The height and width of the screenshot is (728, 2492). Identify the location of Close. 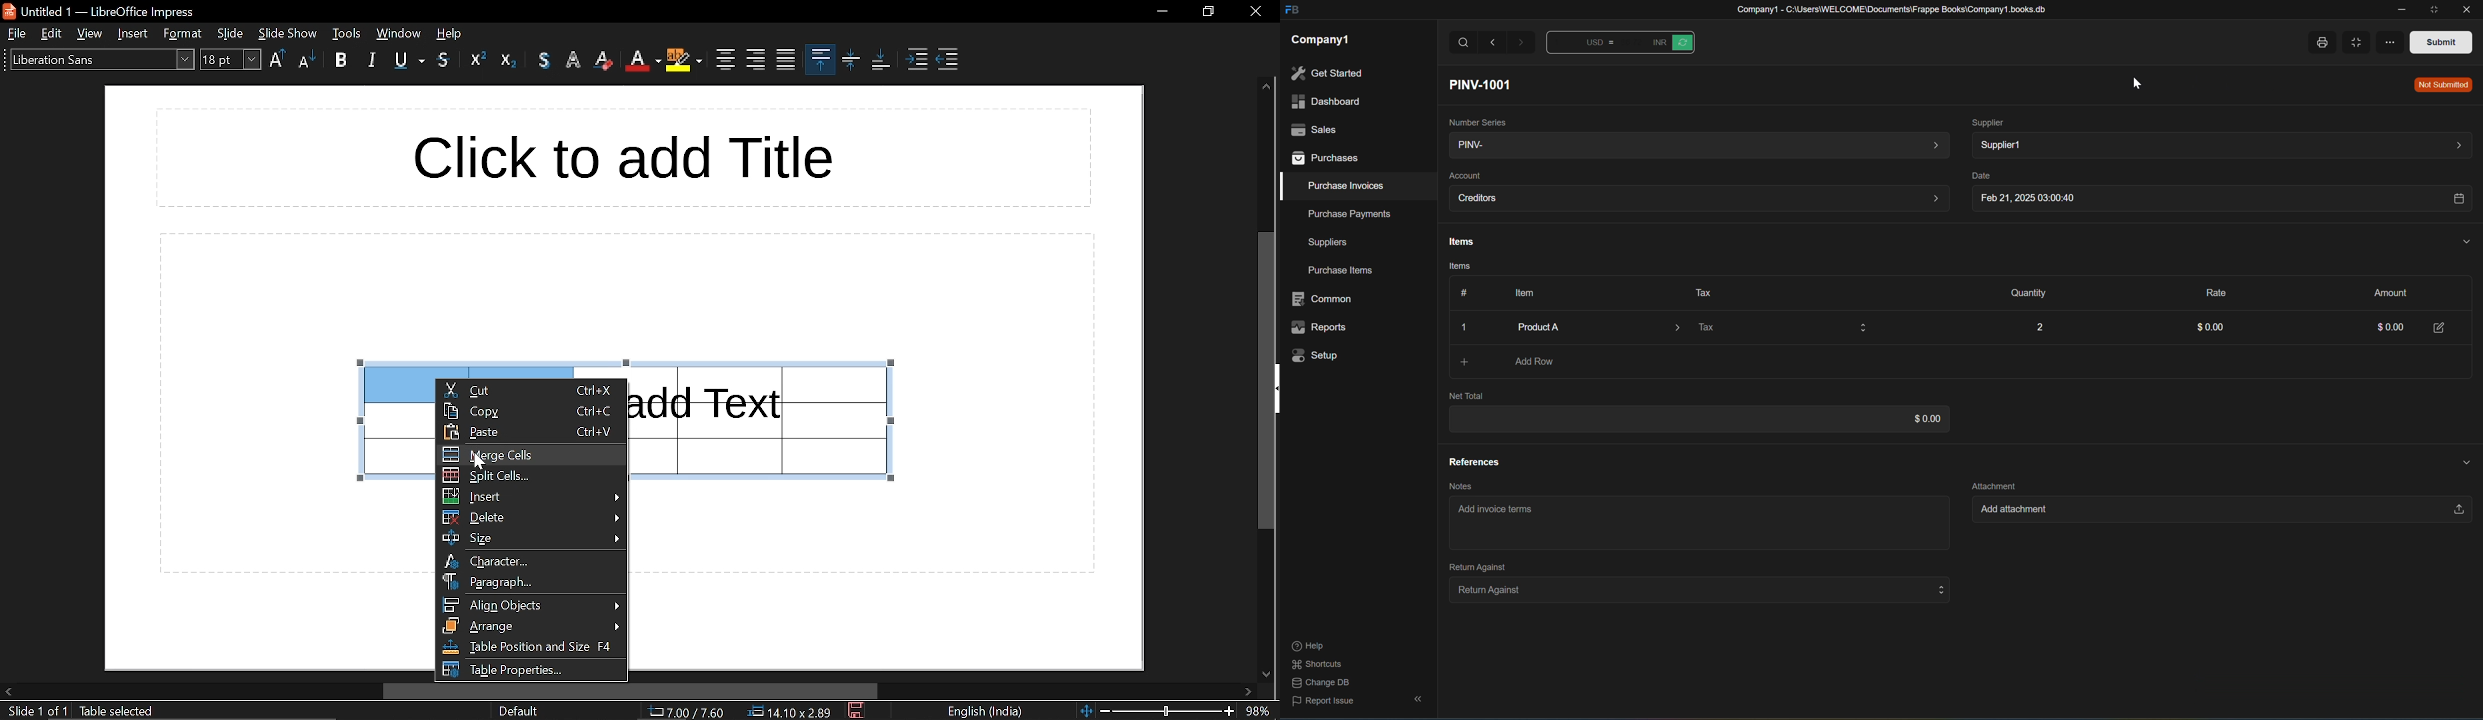
(1466, 328).